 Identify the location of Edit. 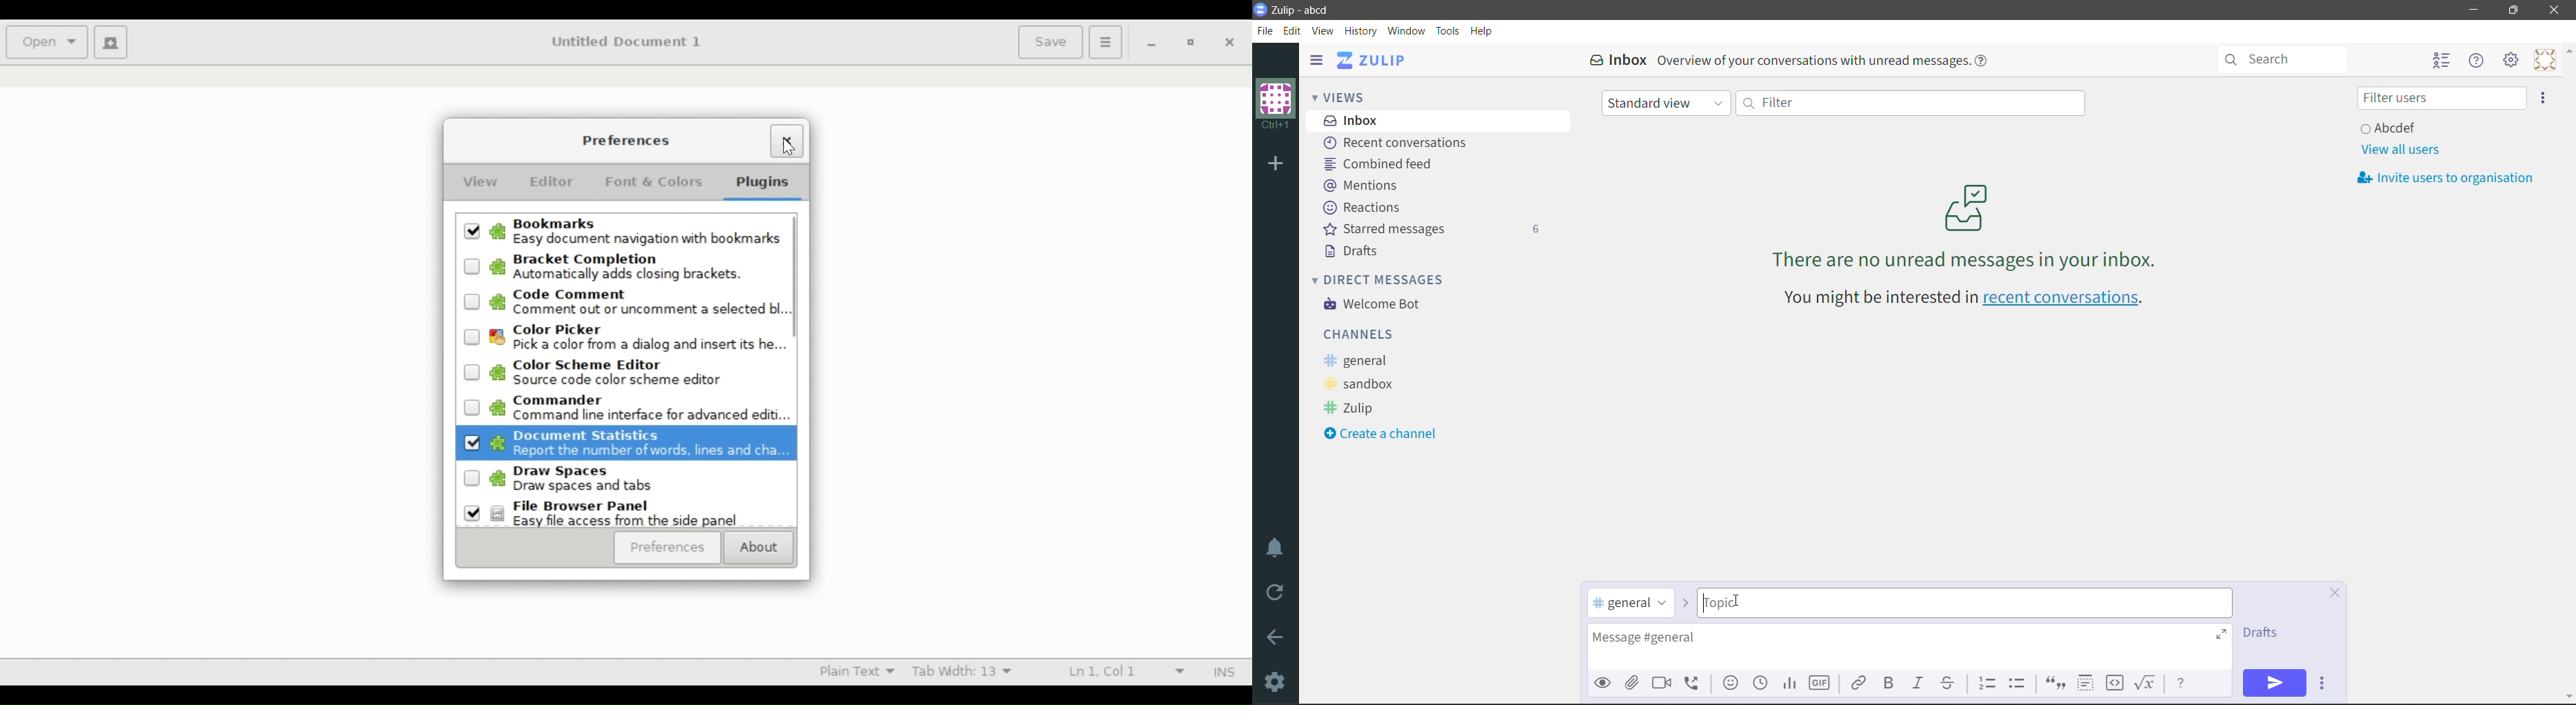
(1293, 30).